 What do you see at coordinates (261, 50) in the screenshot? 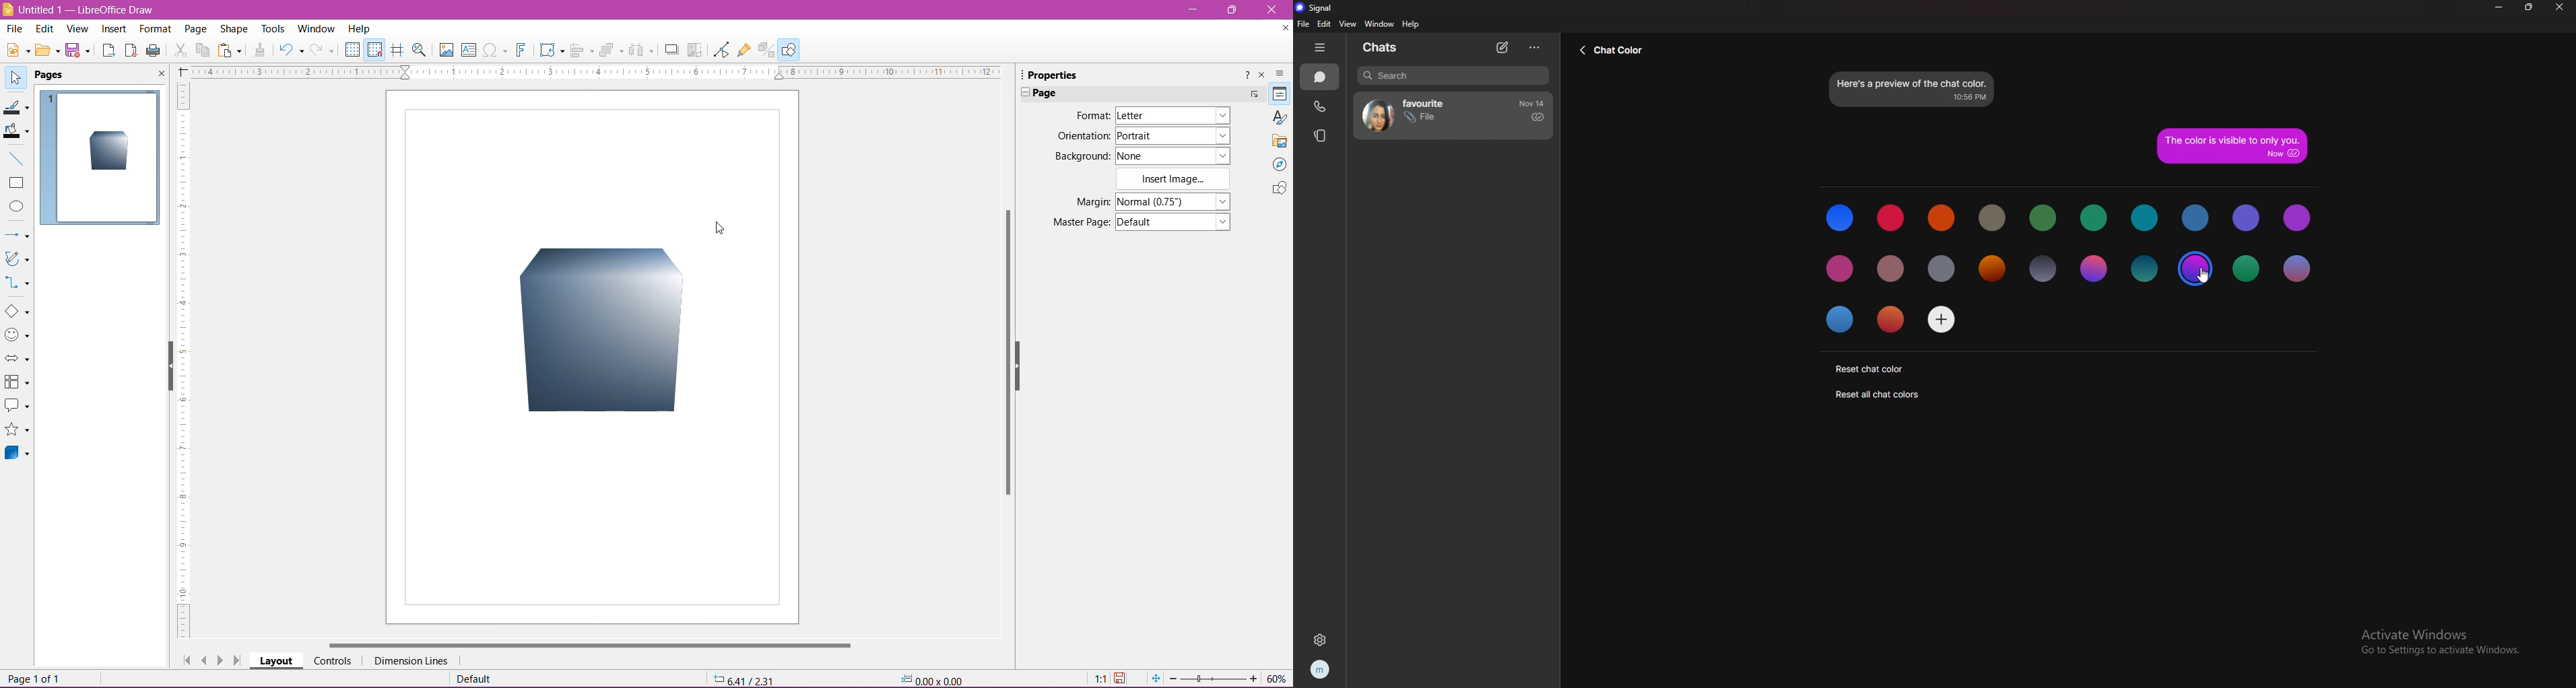
I see `Clone Formatting` at bounding box center [261, 50].